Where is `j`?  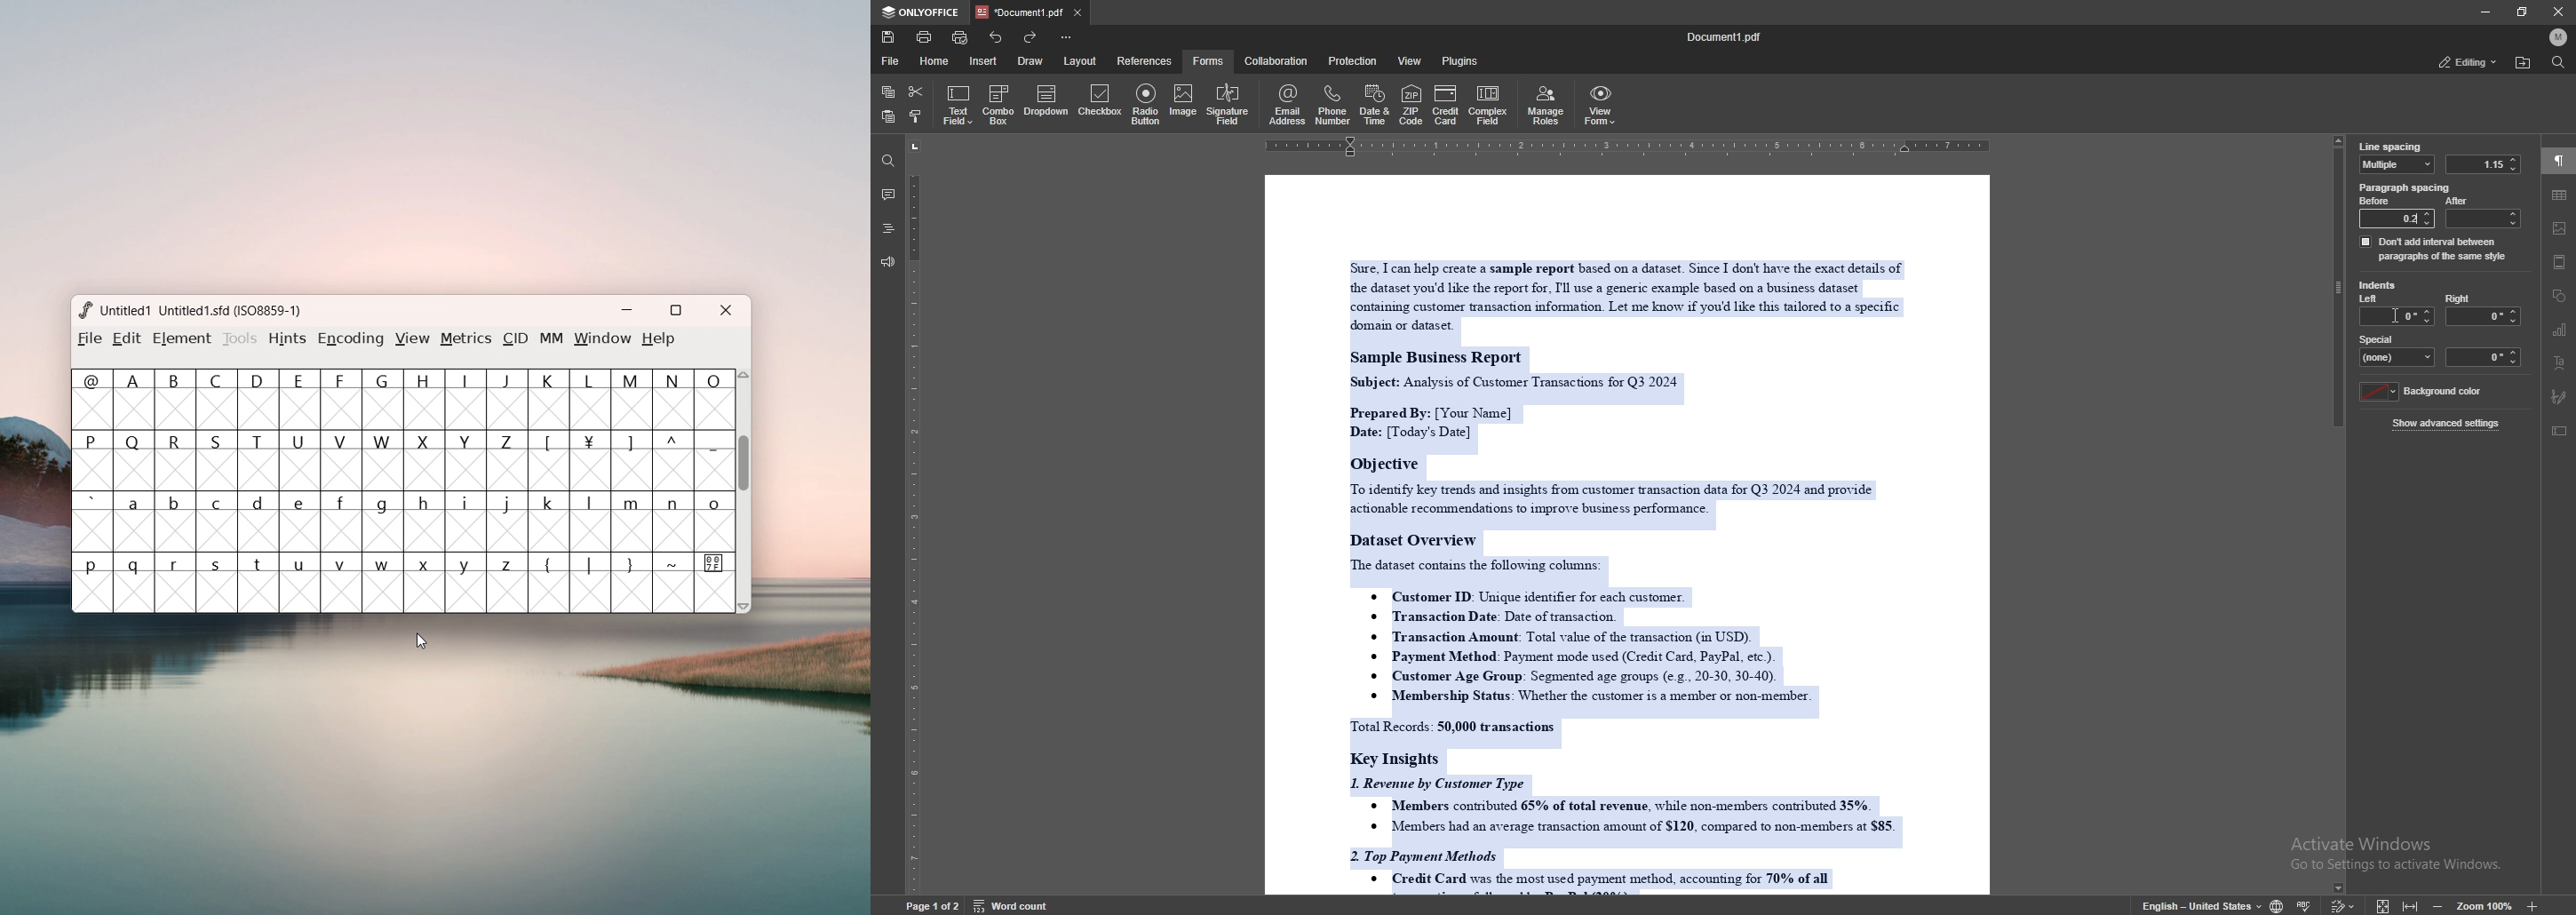 j is located at coordinates (508, 523).